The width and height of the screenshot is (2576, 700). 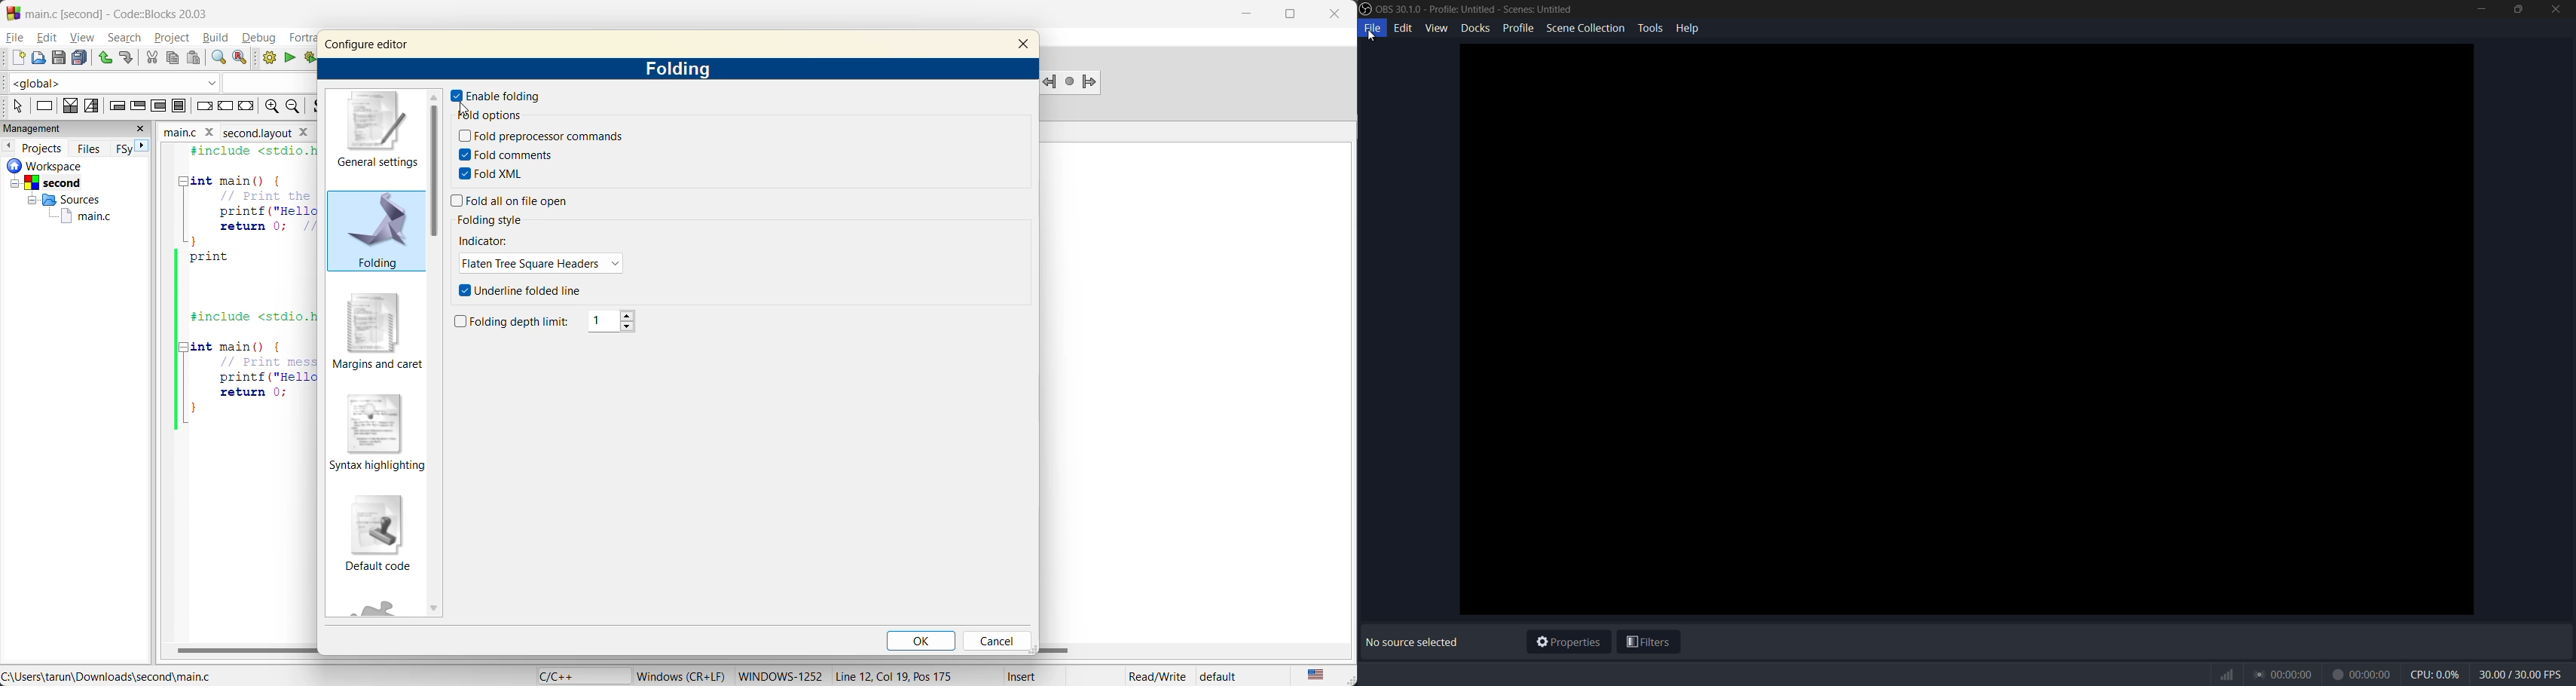 What do you see at coordinates (575, 675) in the screenshot?
I see `language` at bounding box center [575, 675].